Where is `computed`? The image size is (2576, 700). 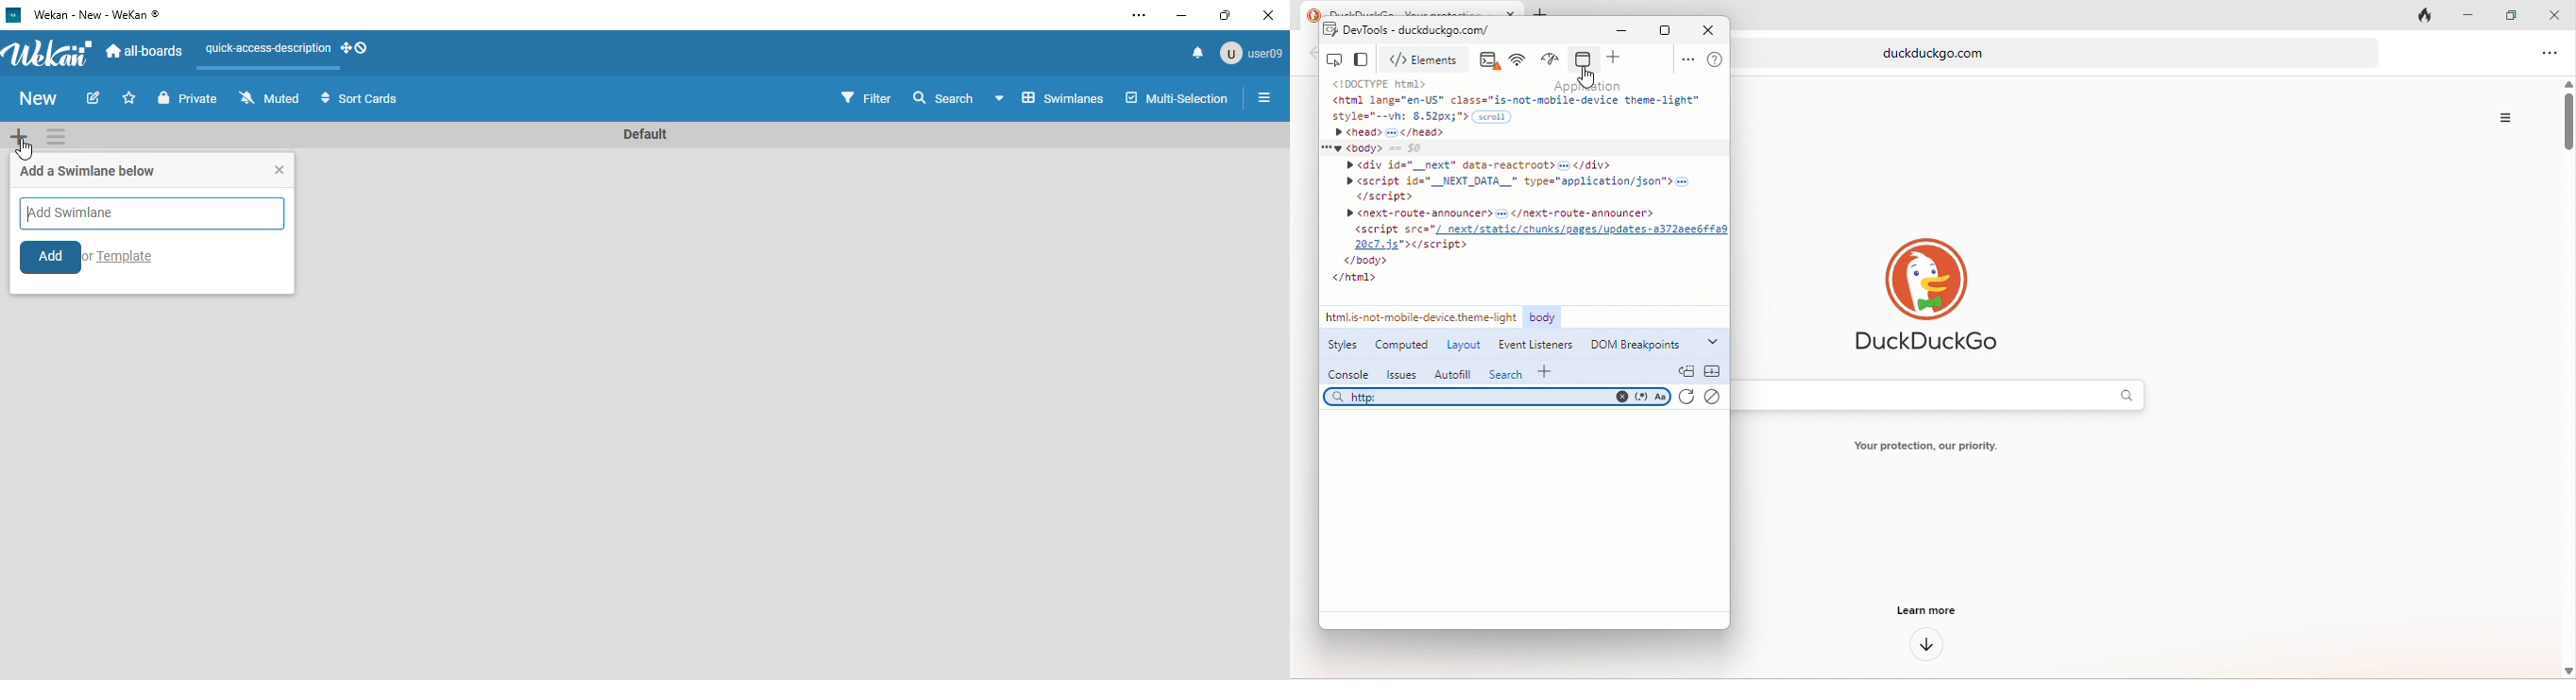
computed is located at coordinates (1396, 344).